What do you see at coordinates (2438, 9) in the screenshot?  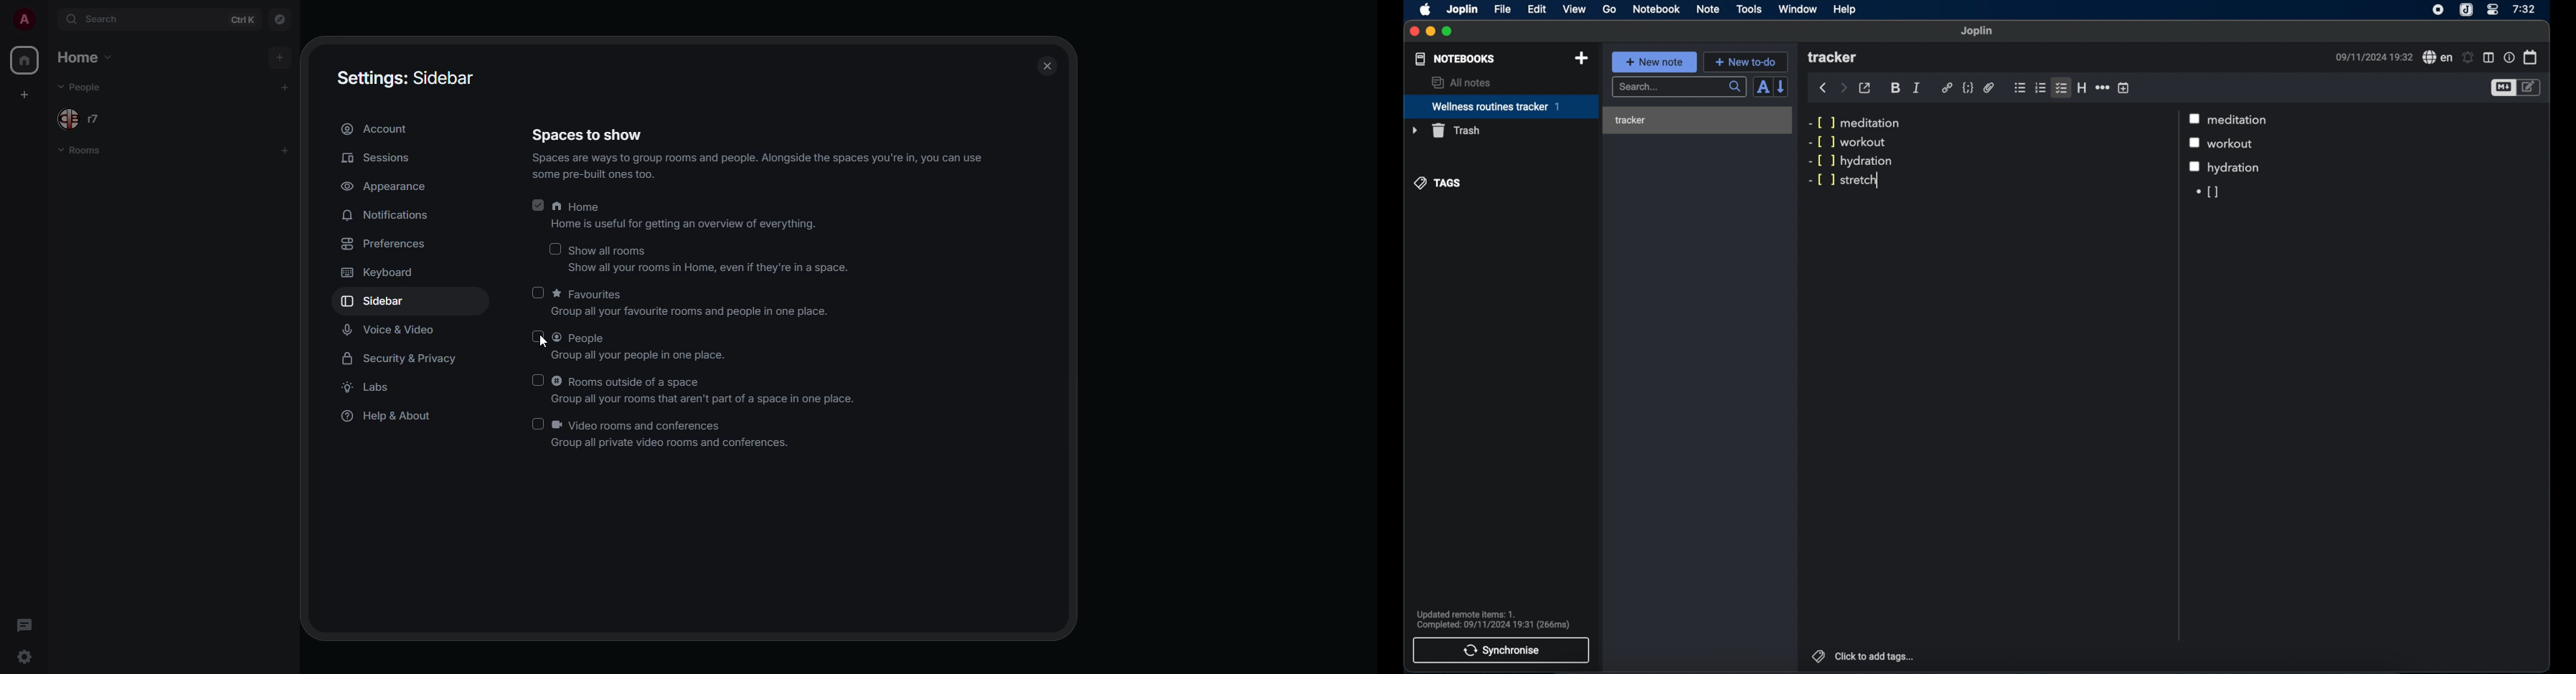 I see `screen recorder` at bounding box center [2438, 9].